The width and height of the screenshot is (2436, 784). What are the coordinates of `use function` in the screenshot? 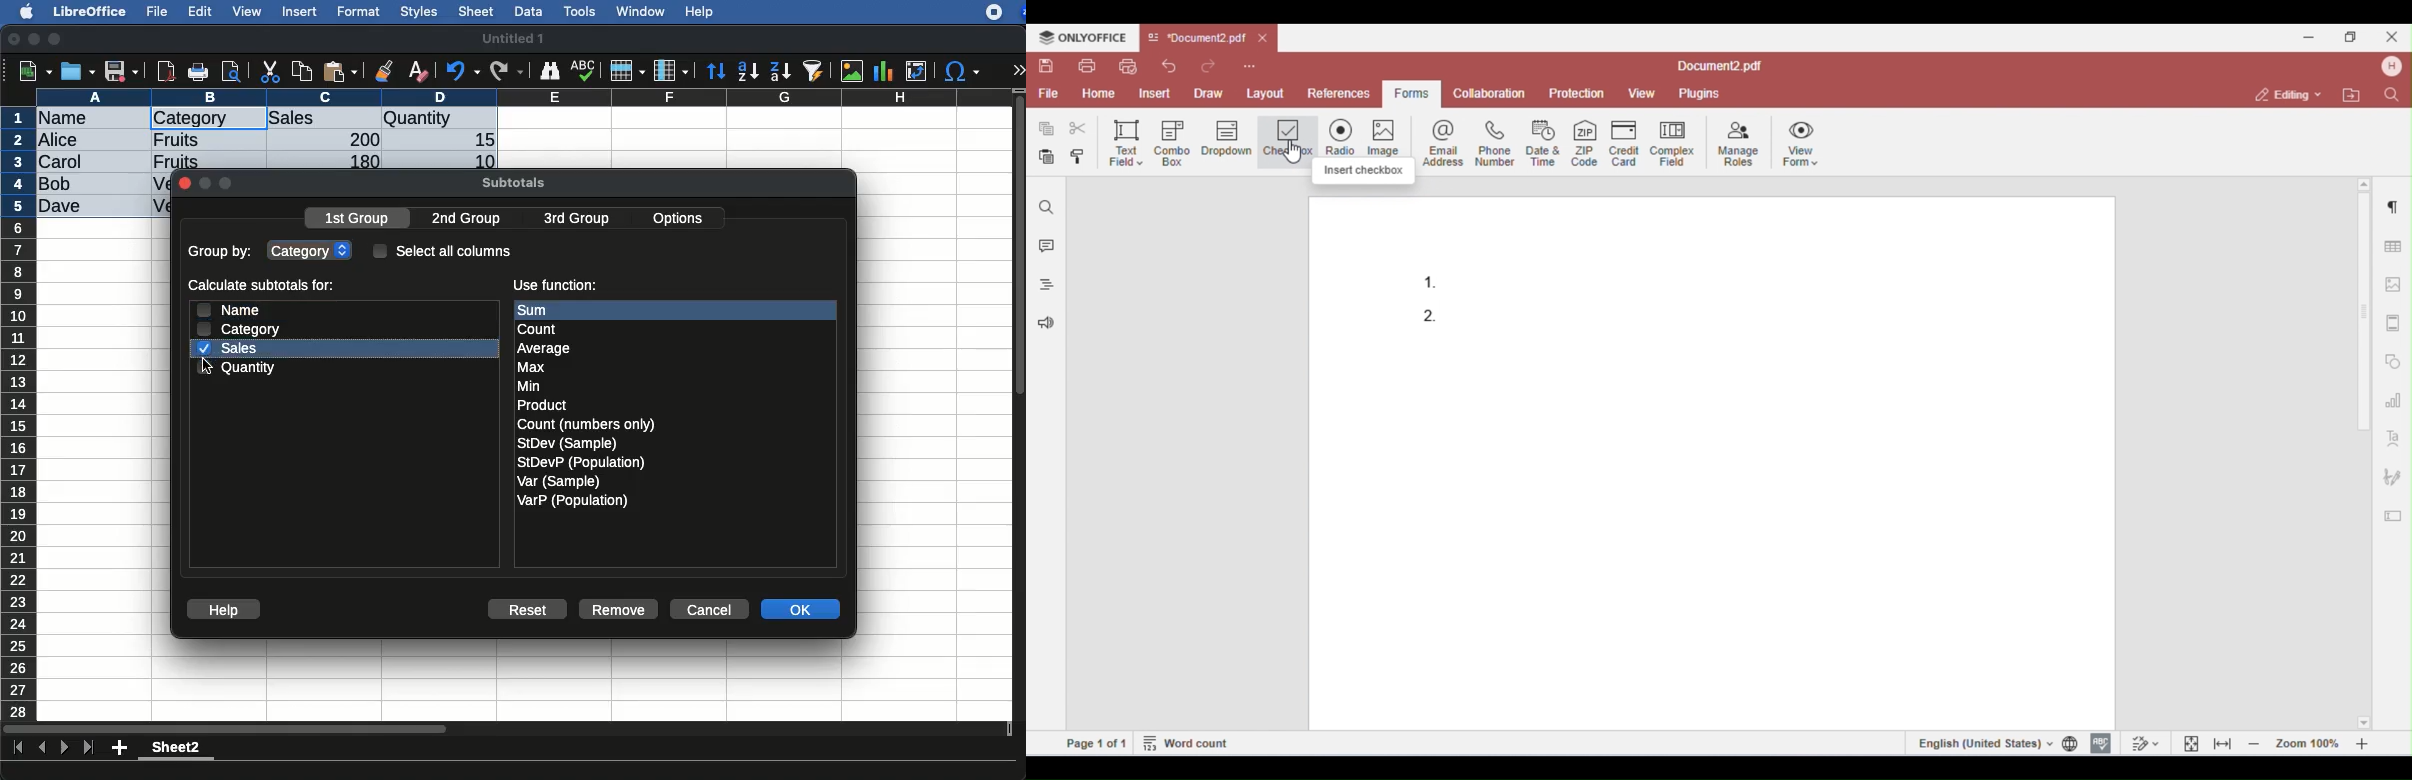 It's located at (554, 286).